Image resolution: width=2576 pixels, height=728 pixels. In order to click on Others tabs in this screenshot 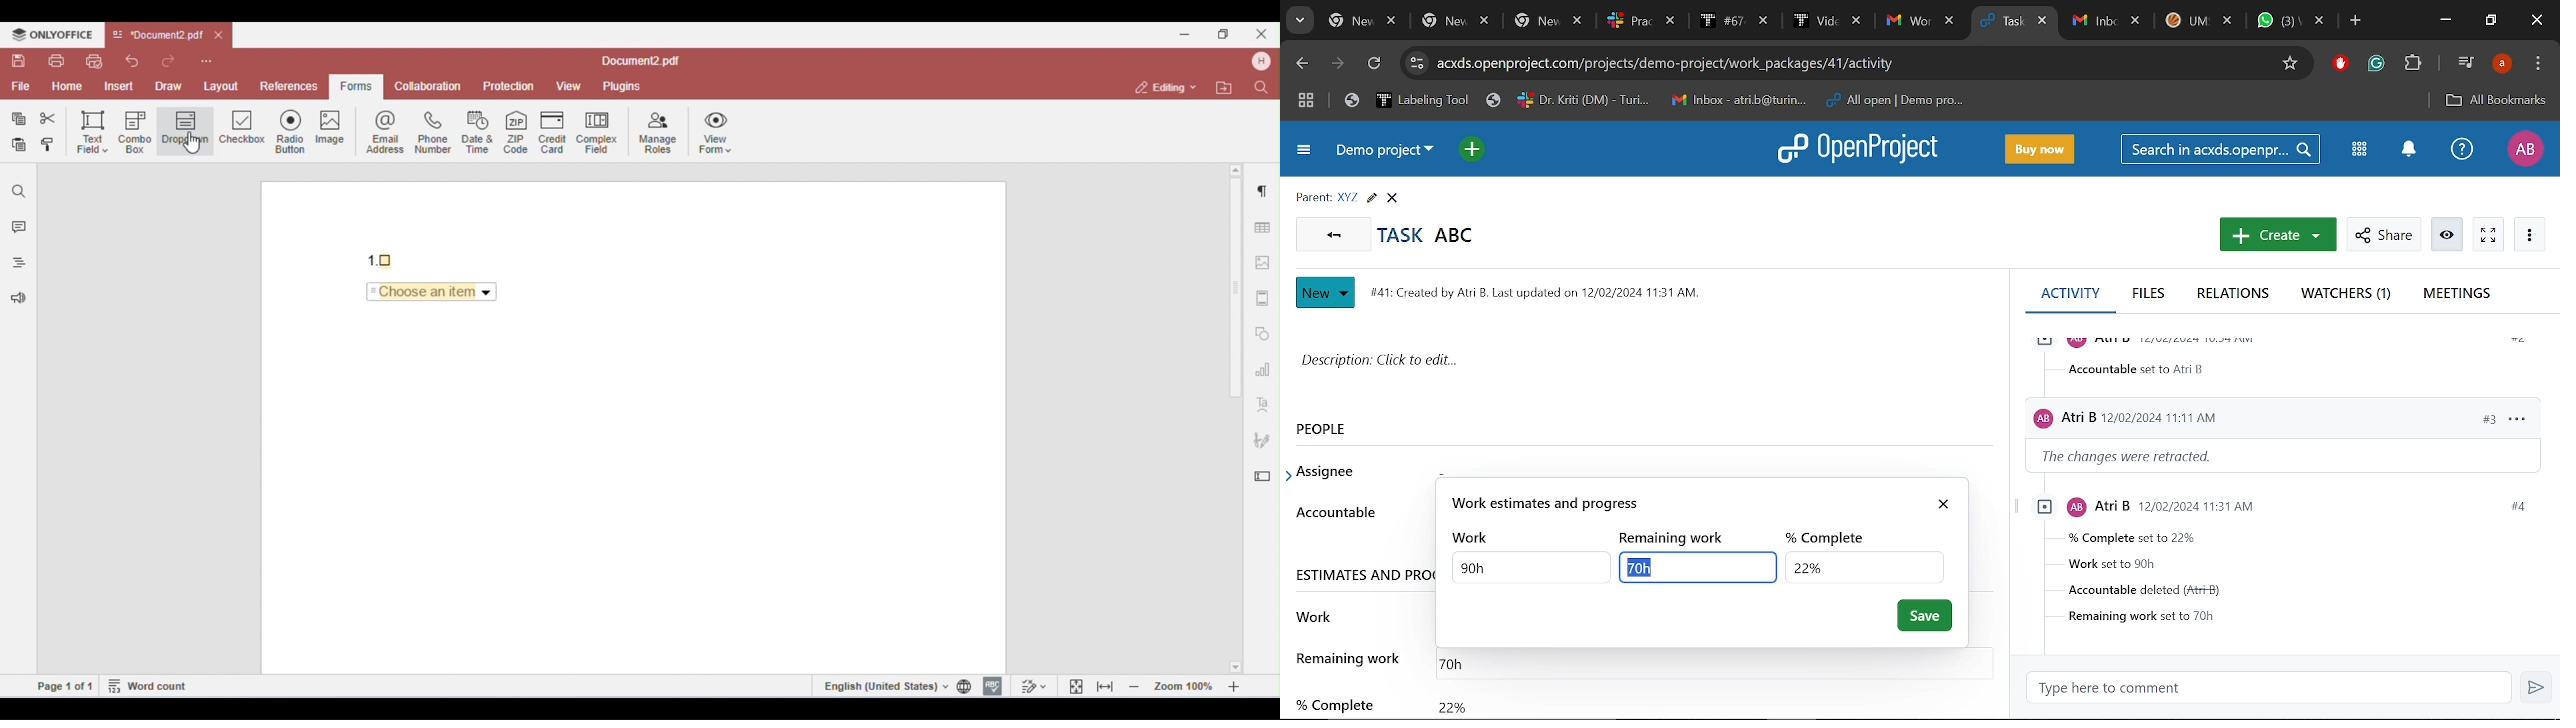, I will do `click(1643, 21)`.